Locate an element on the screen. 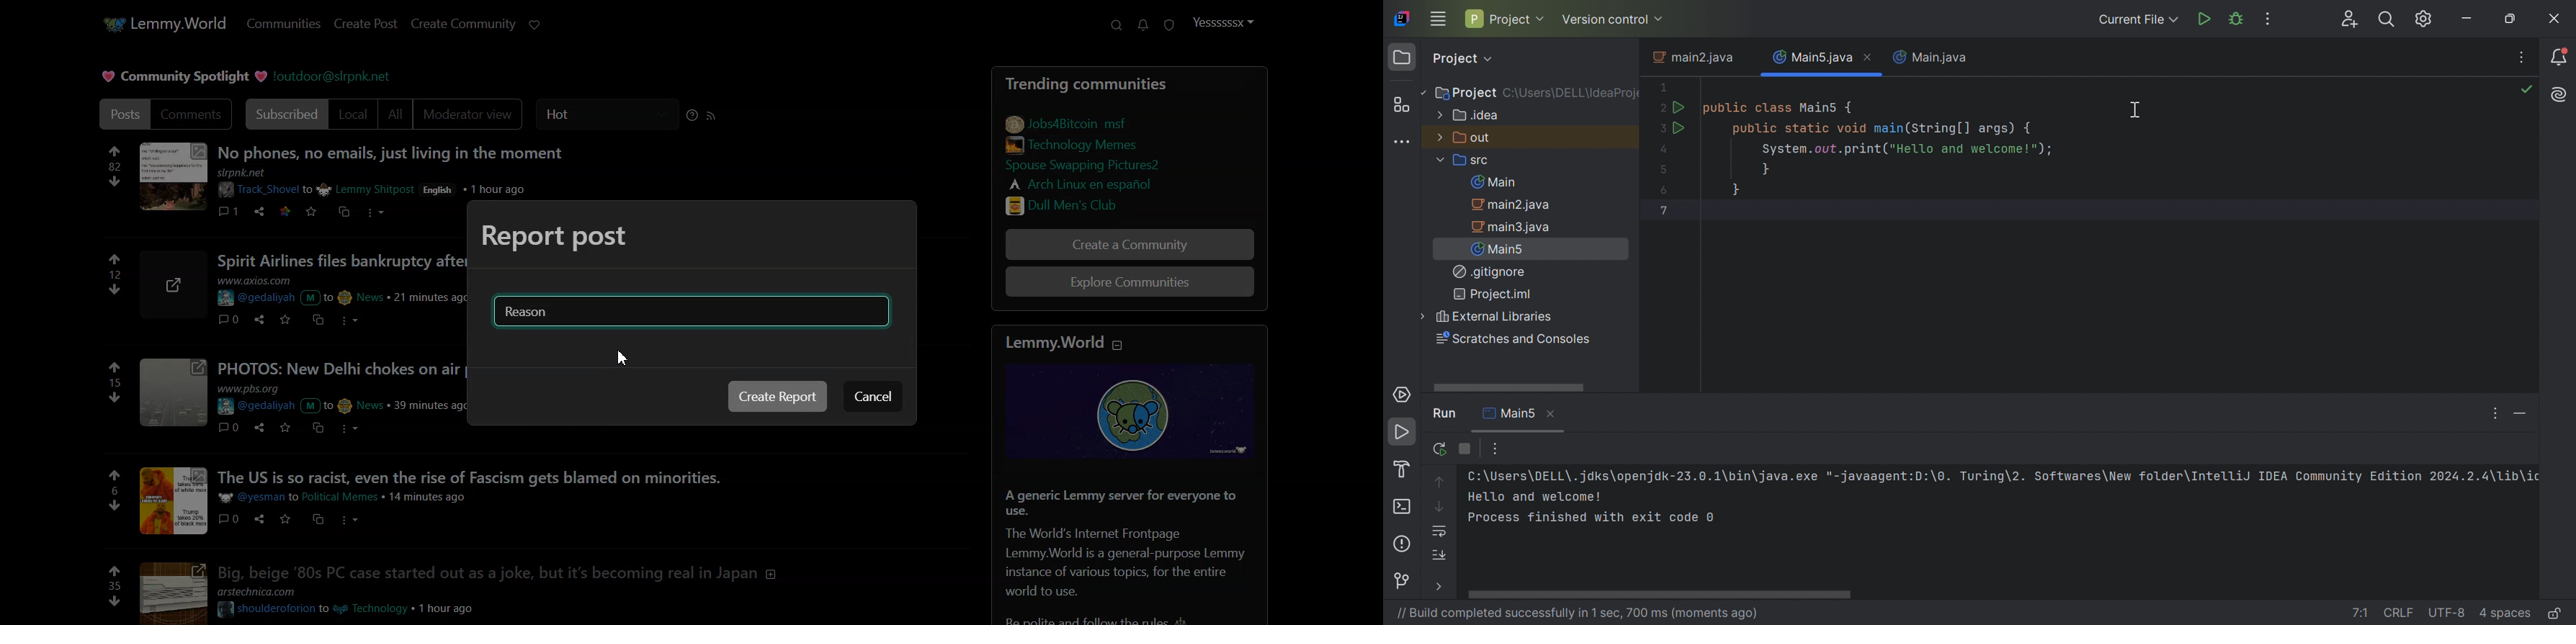  Profile is located at coordinates (1223, 23).